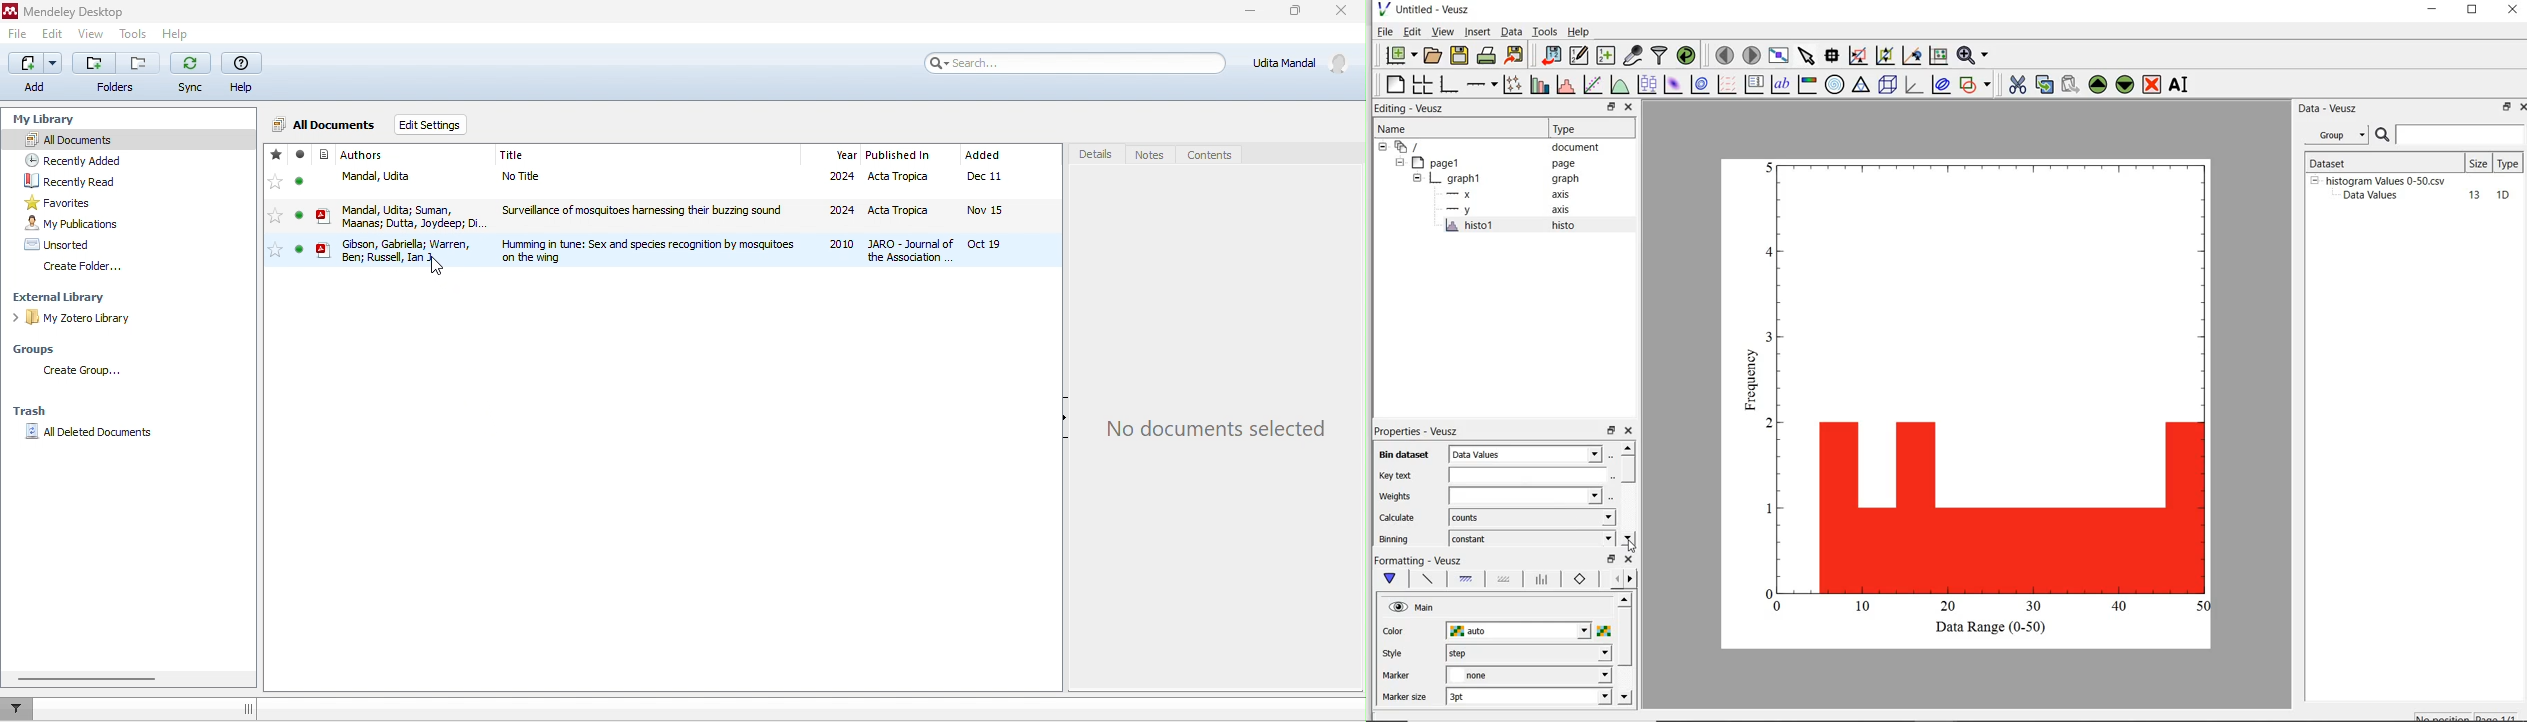 The image size is (2548, 728). I want to click on move down the selected widget, so click(2125, 86).